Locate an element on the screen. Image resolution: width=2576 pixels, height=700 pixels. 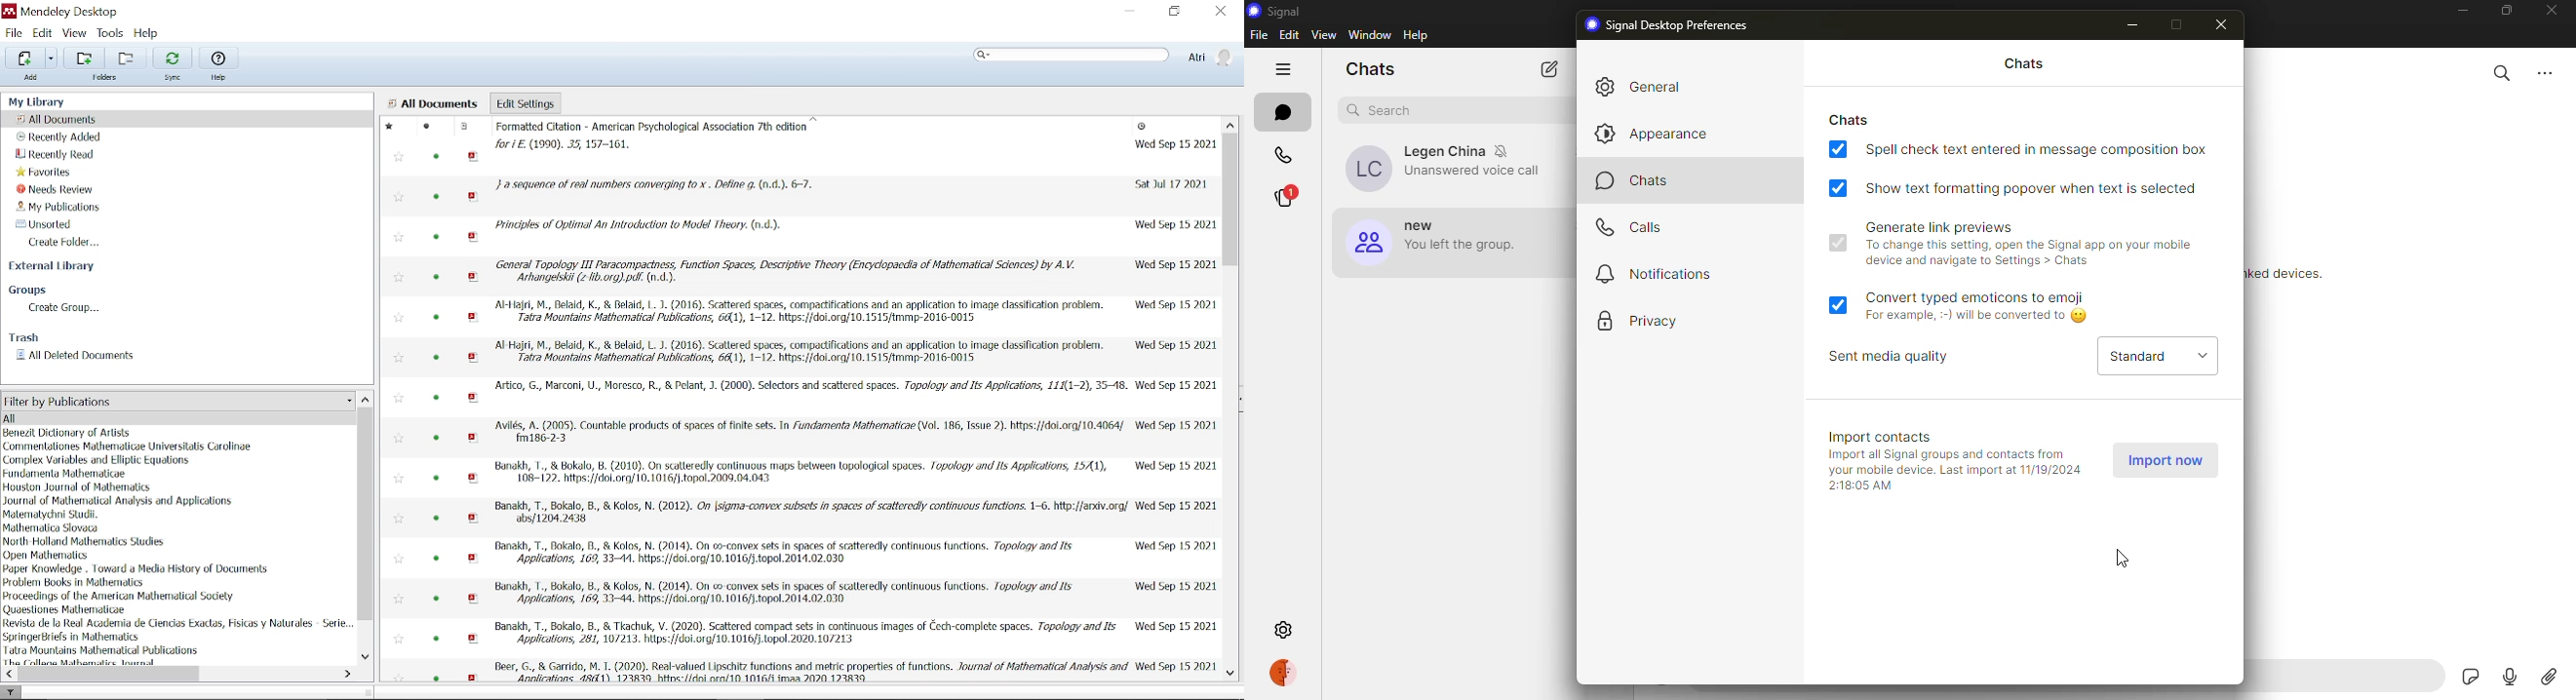
sticker is located at coordinates (2470, 678).